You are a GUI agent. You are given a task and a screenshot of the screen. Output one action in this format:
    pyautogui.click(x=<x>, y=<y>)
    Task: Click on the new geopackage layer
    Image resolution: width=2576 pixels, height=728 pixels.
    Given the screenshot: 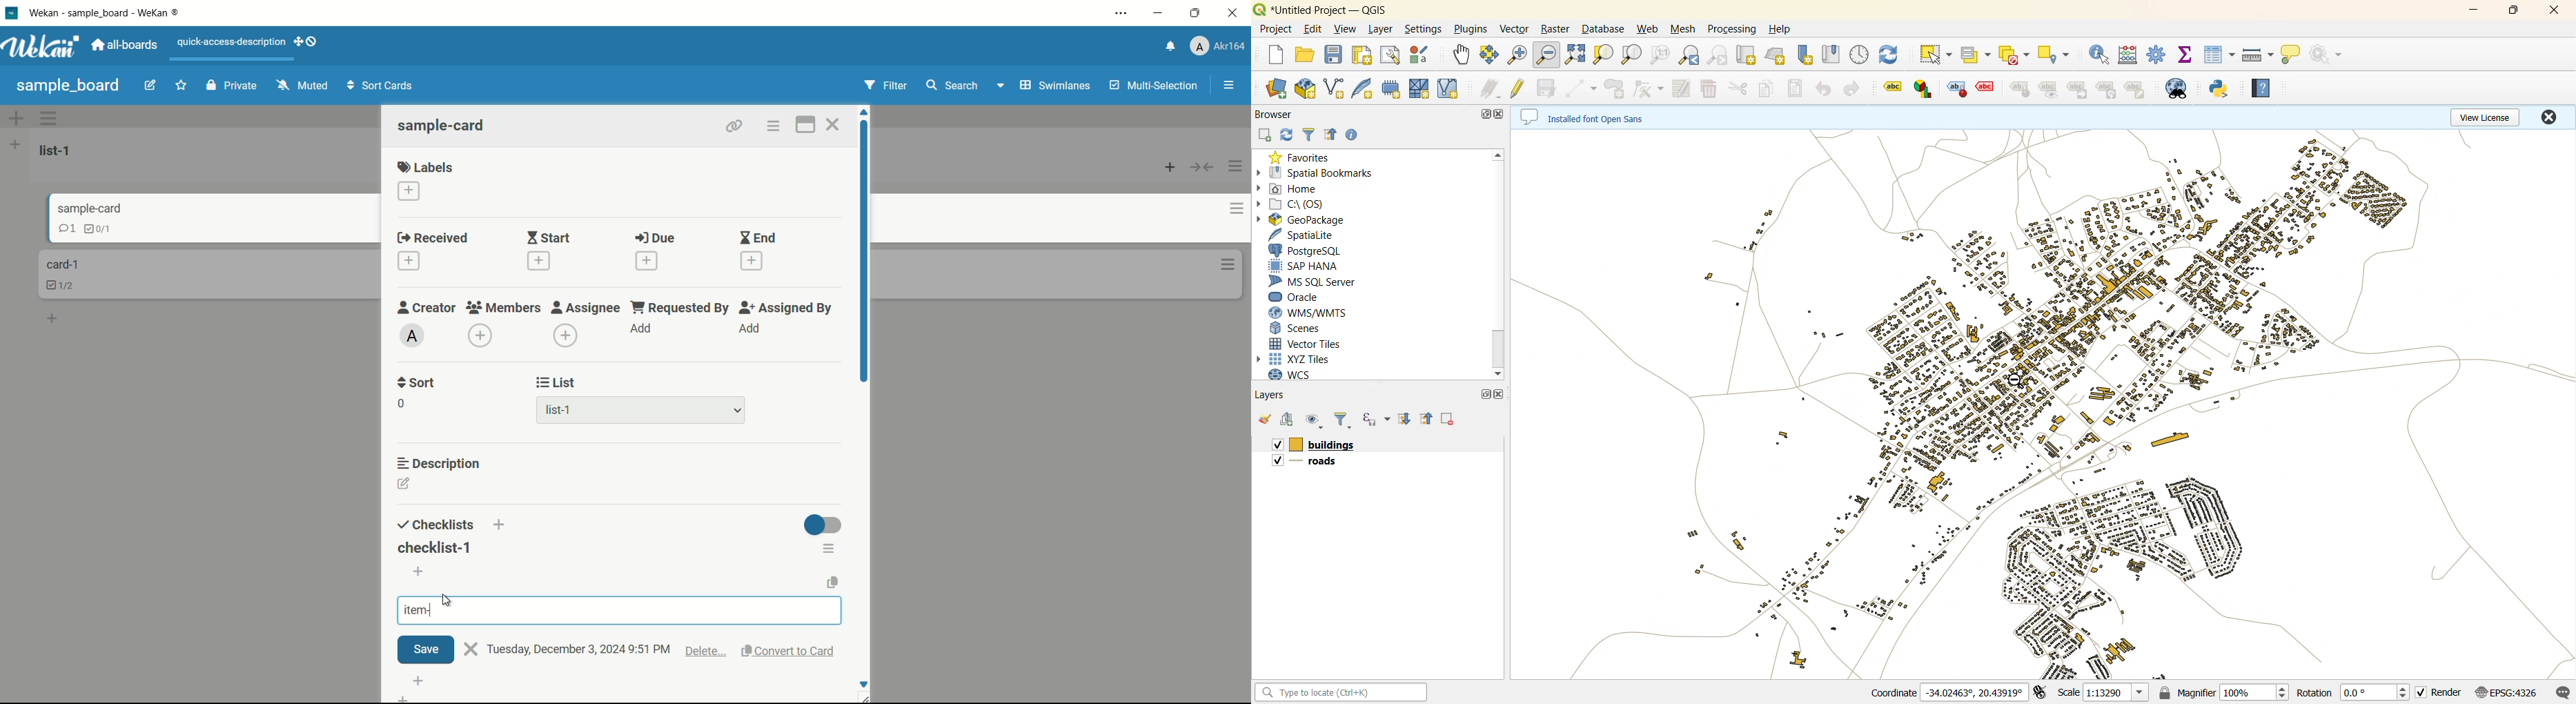 What is the action you would take?
    pyautogui.click(x=1308, y=90)
    